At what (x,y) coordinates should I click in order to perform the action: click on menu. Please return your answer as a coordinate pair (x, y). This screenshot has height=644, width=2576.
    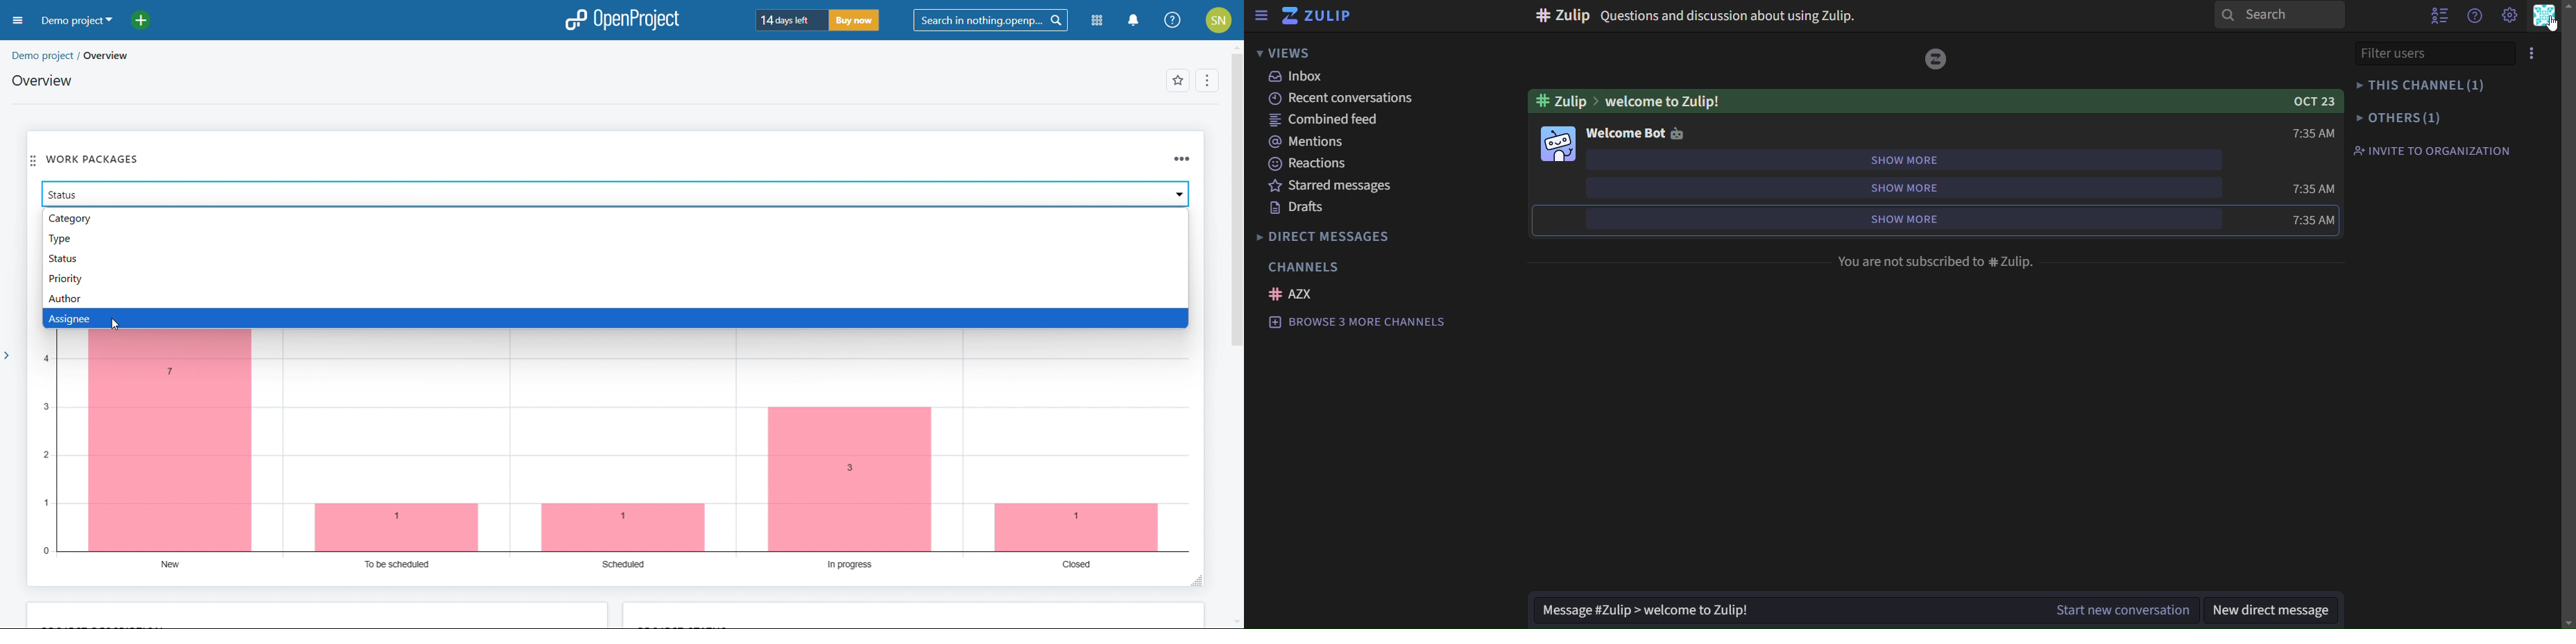
    Looking at the image, I should click on (2534, 51).